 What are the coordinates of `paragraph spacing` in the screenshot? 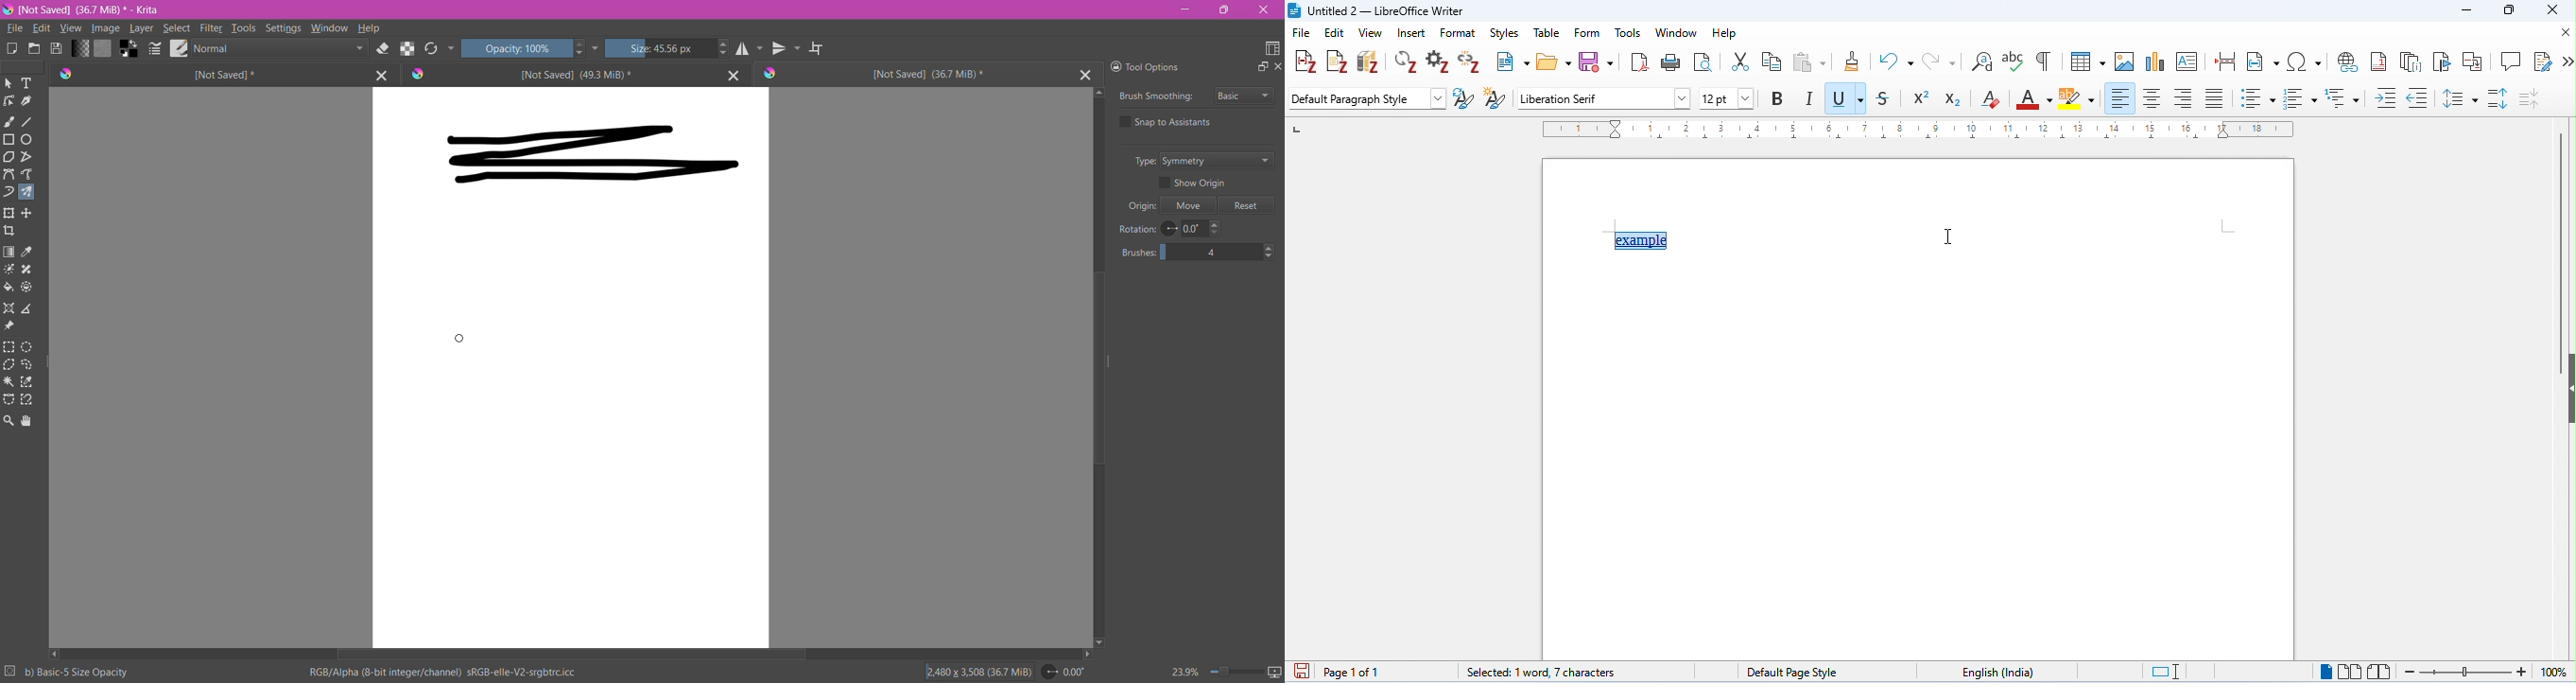 It's located at (2499, 98).